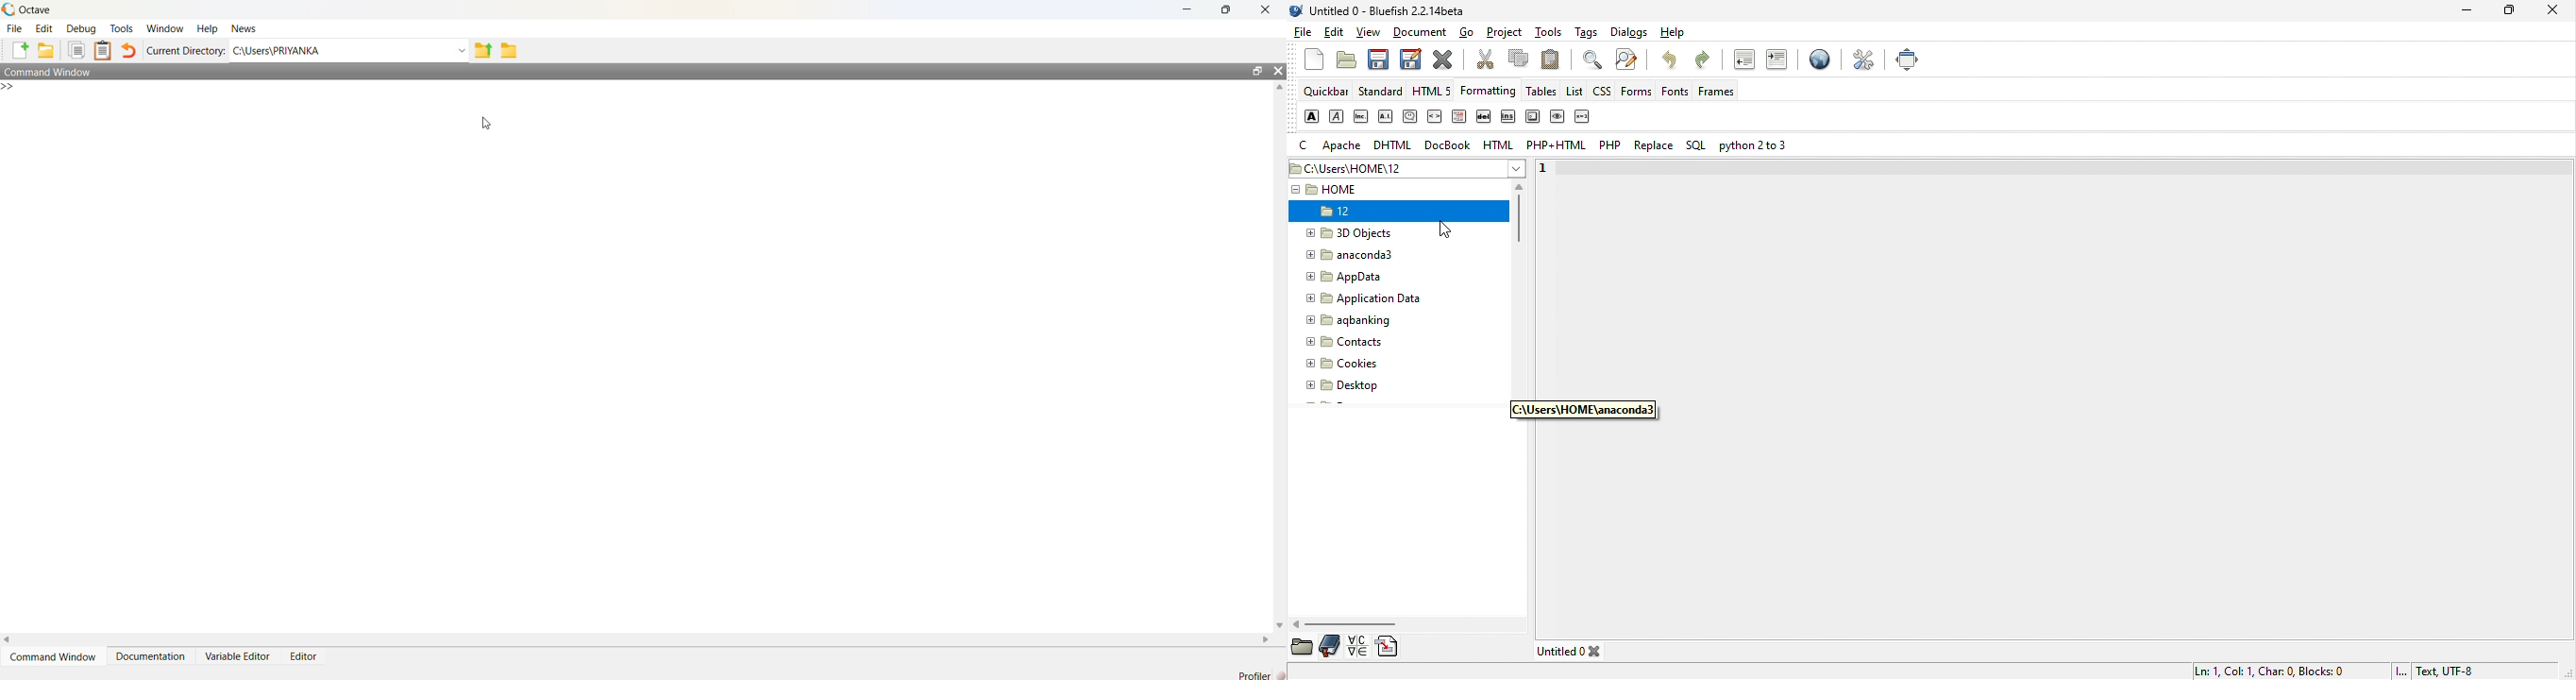  I want to click on home, so click(1352, 190).